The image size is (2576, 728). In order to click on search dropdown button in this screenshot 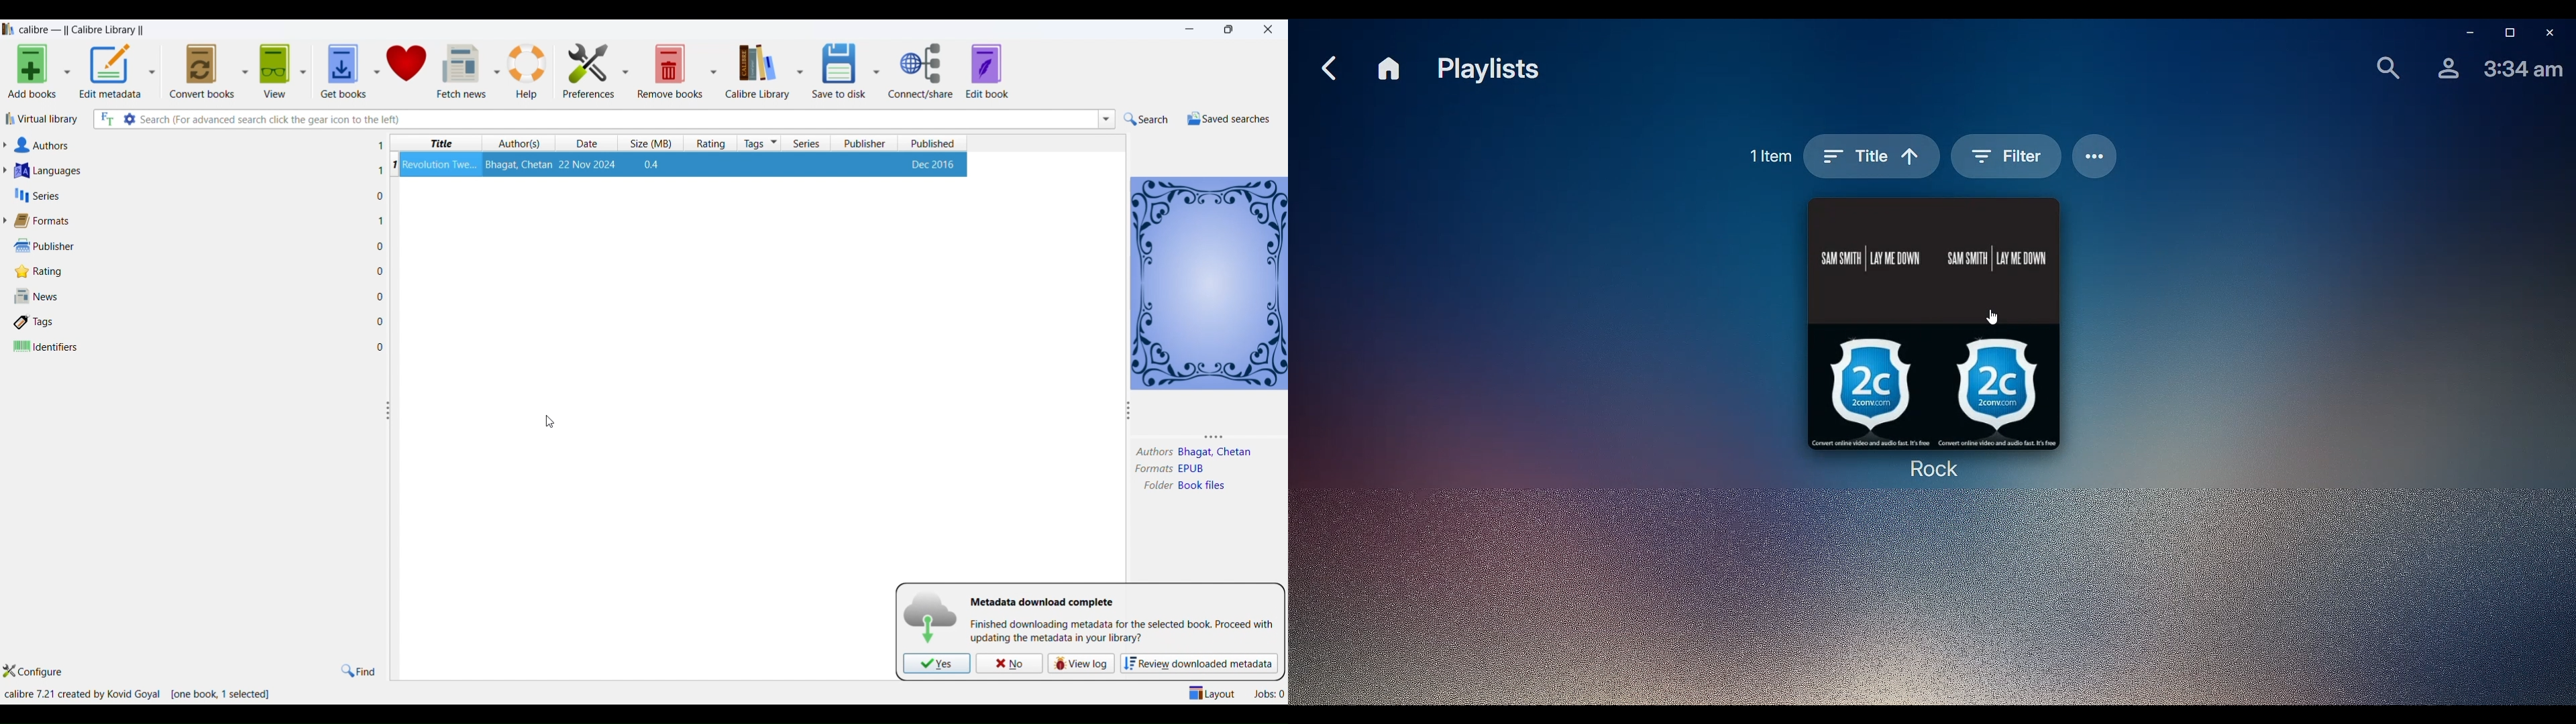, I will do `click(1105, 119)`.